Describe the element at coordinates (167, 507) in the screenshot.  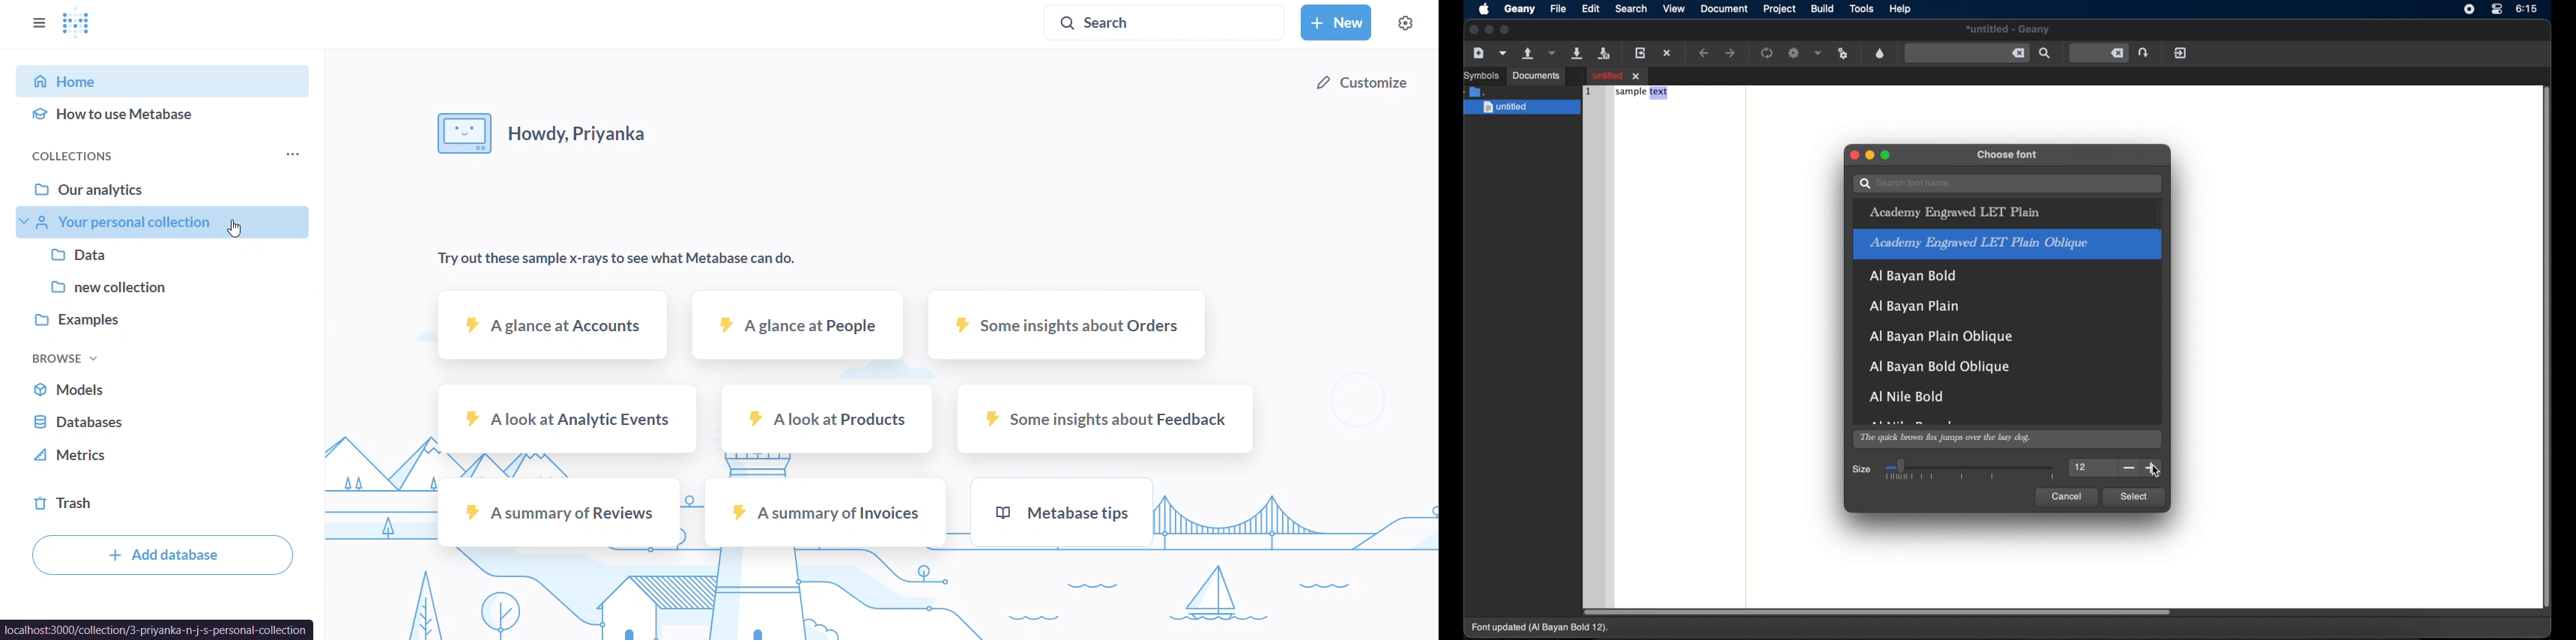
I see `trash` at that location.